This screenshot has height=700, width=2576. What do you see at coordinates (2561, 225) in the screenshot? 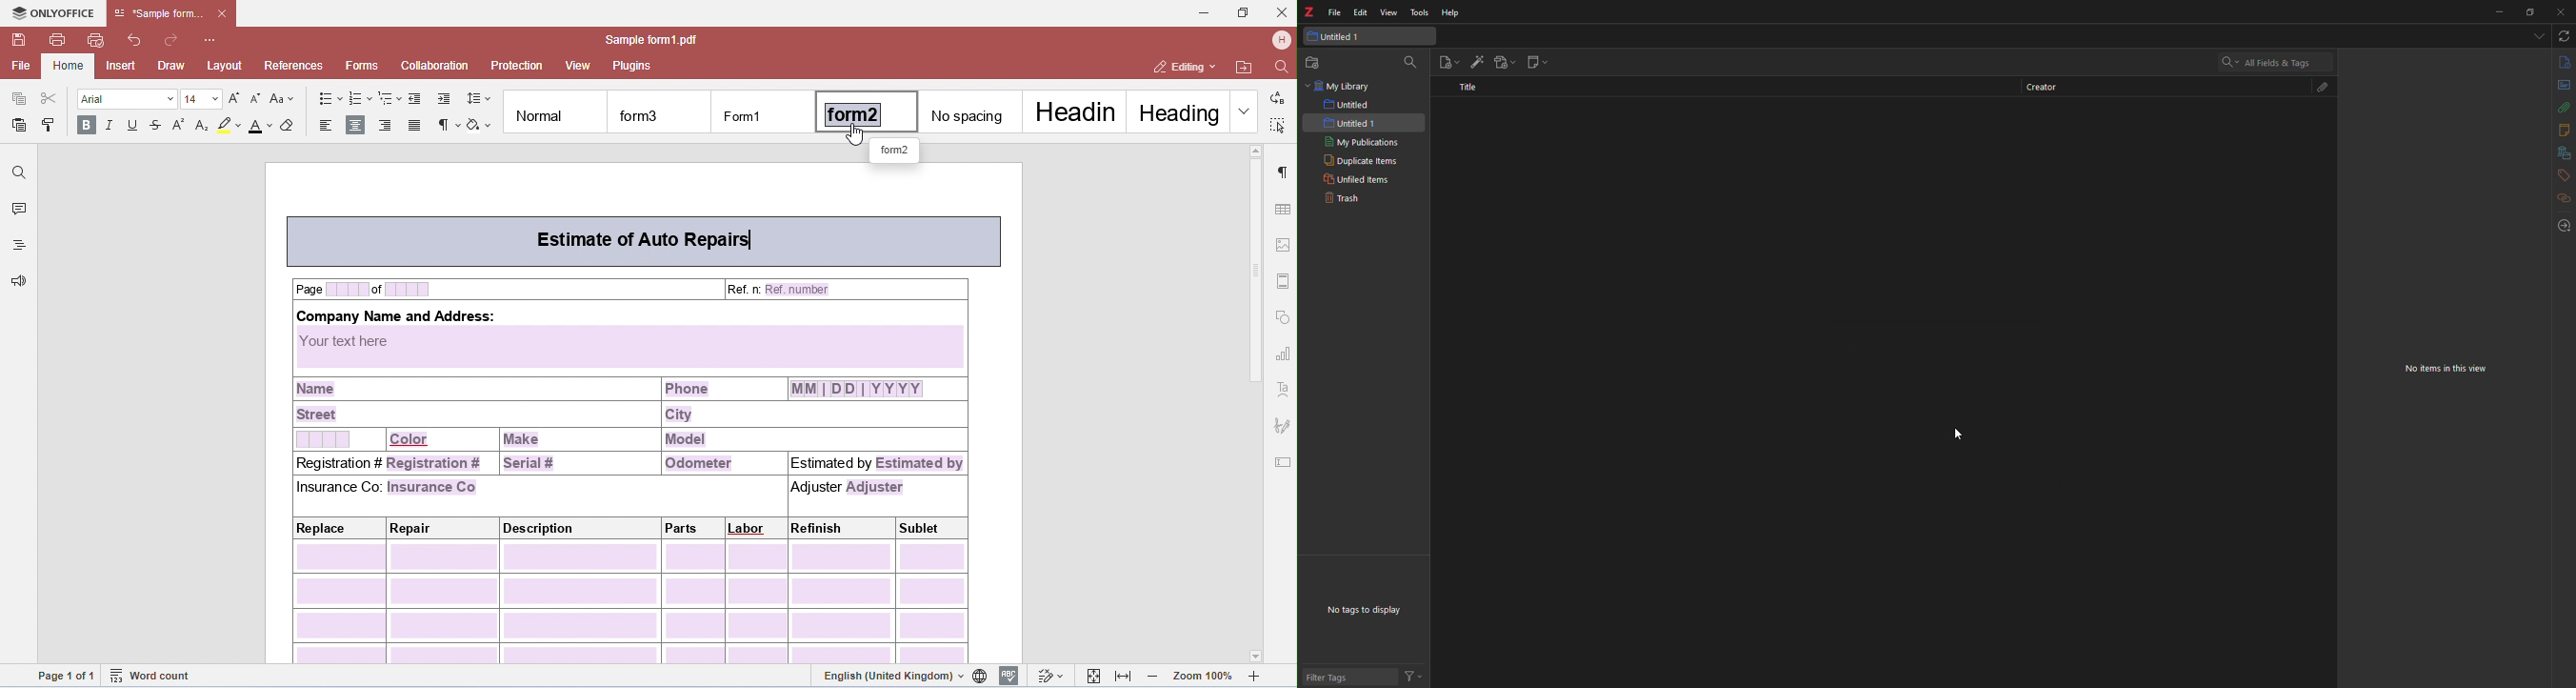
I see `locate` at bounding box center [2561, 225].